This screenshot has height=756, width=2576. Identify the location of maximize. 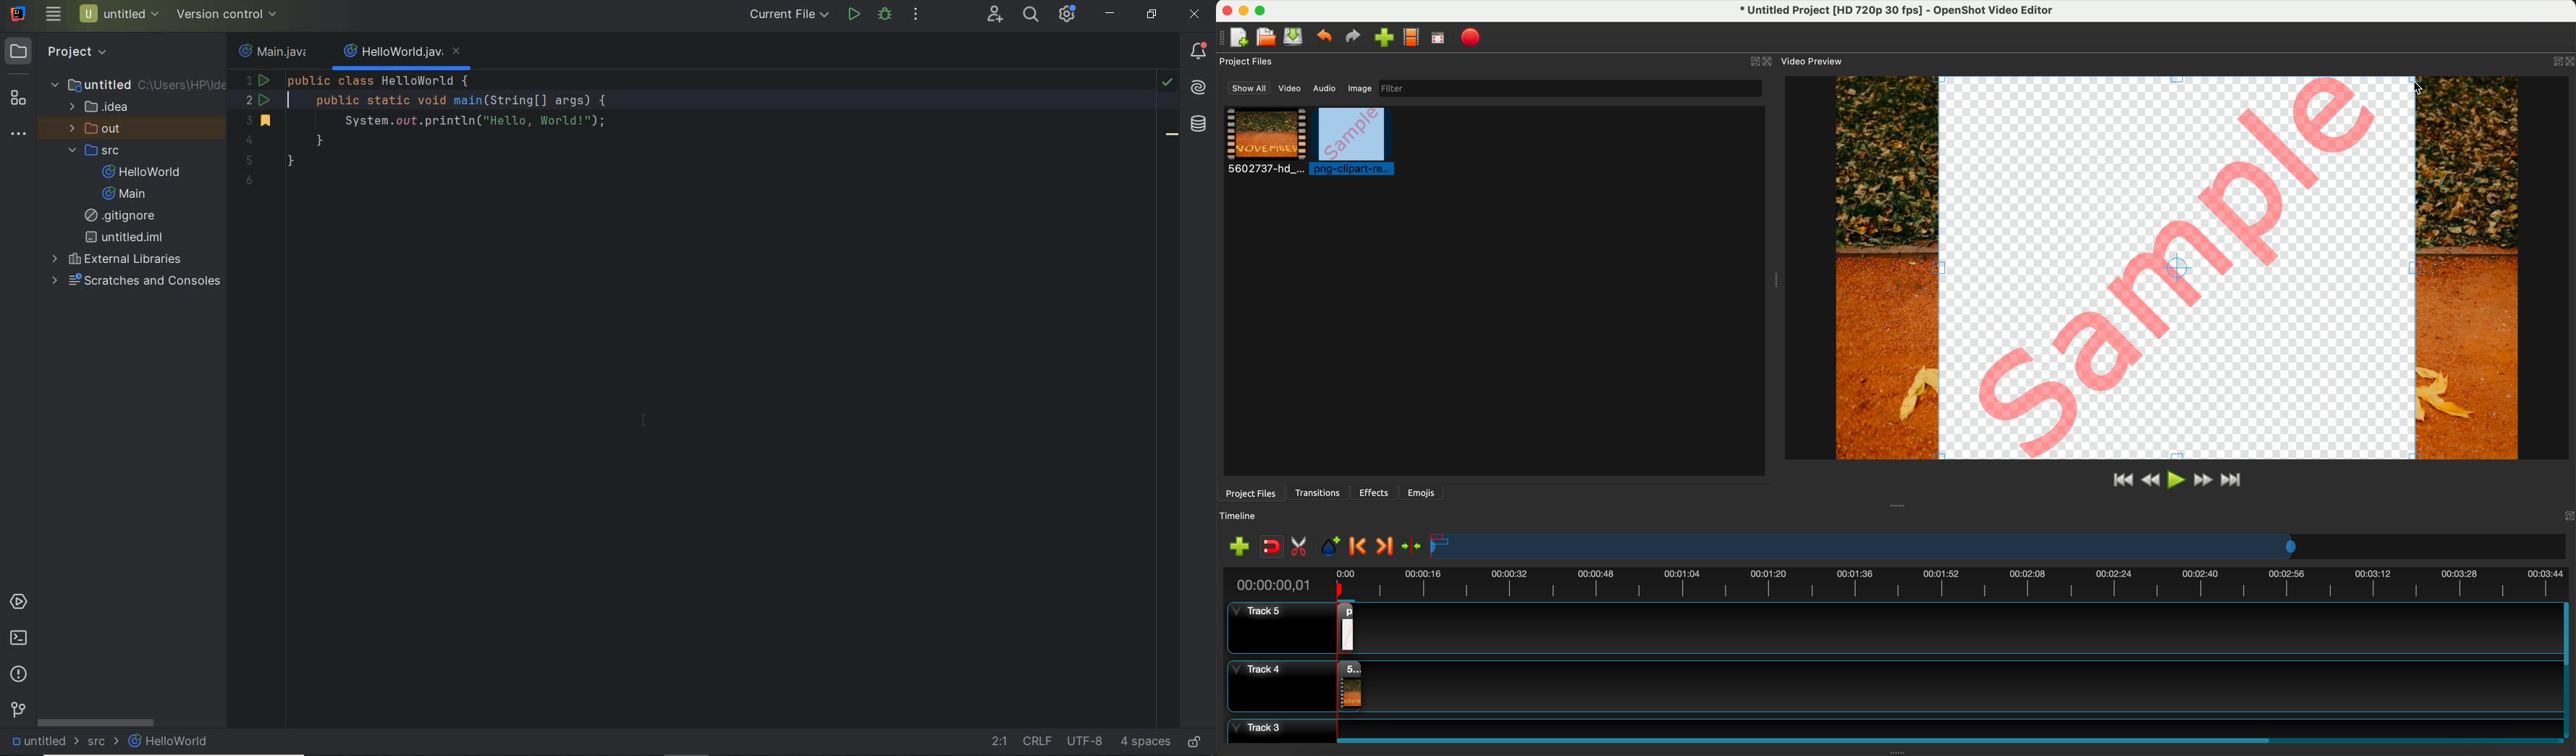
(1264, 10).